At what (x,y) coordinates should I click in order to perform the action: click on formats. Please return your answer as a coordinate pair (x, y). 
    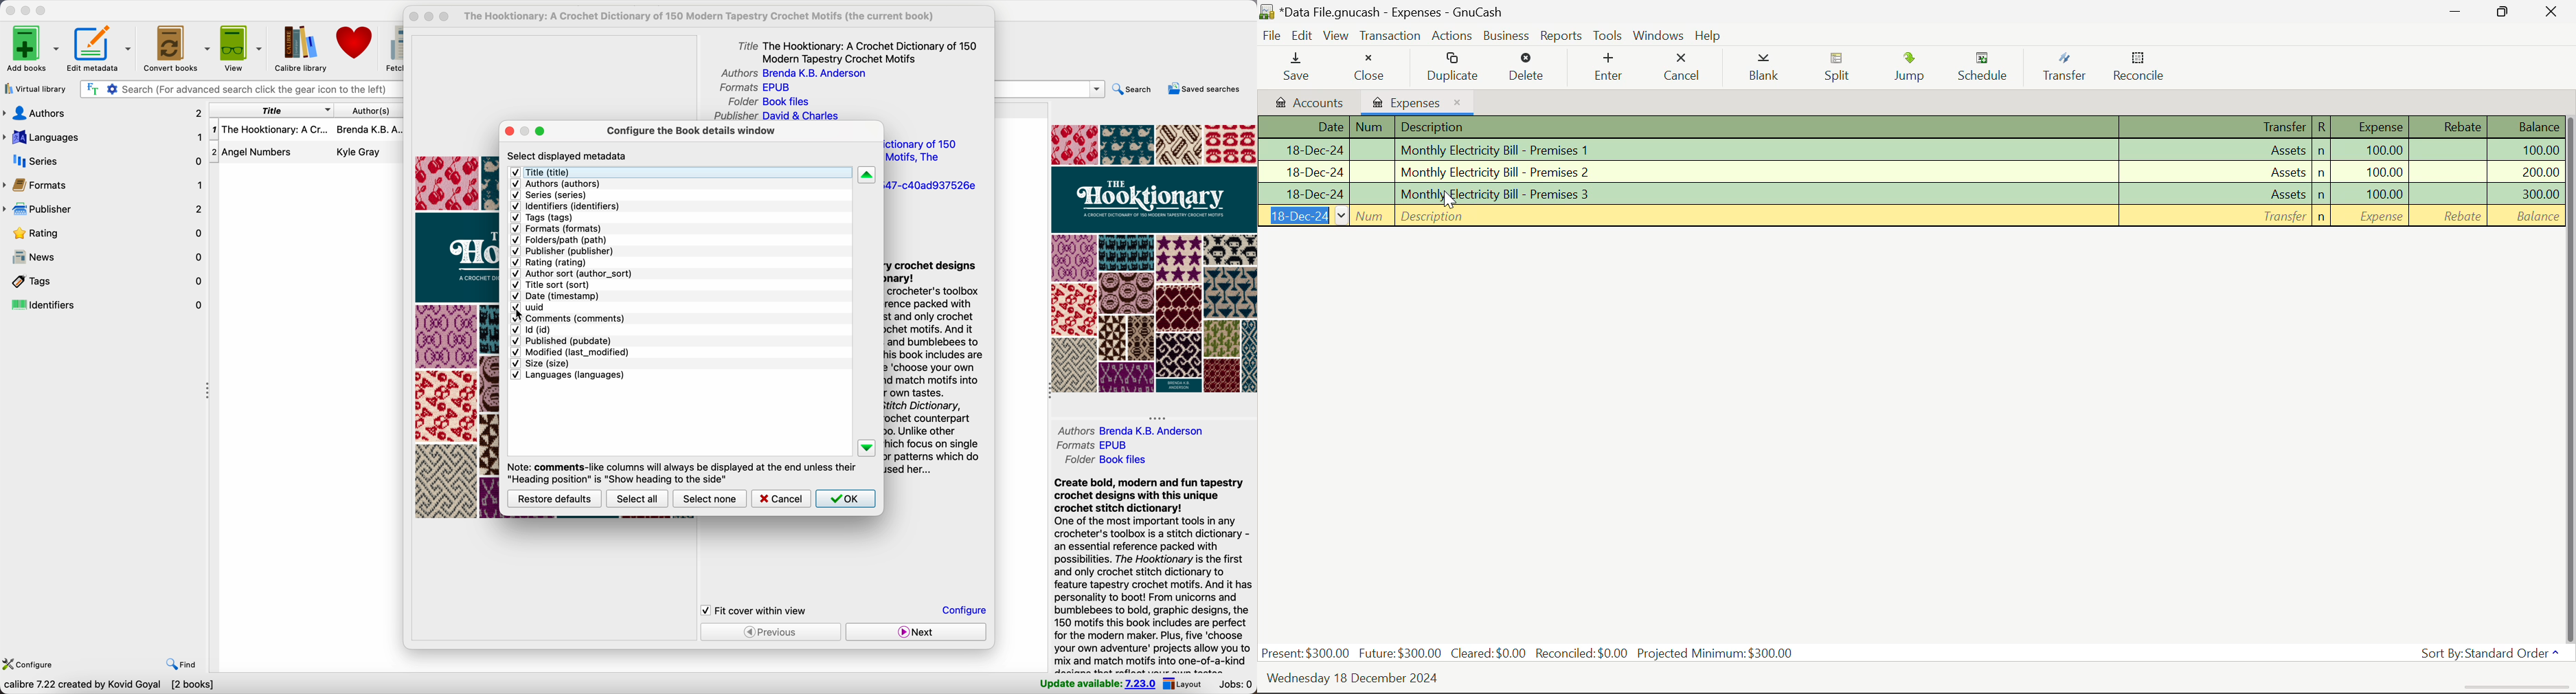
    Looking at the image, I should click on (558, 228).